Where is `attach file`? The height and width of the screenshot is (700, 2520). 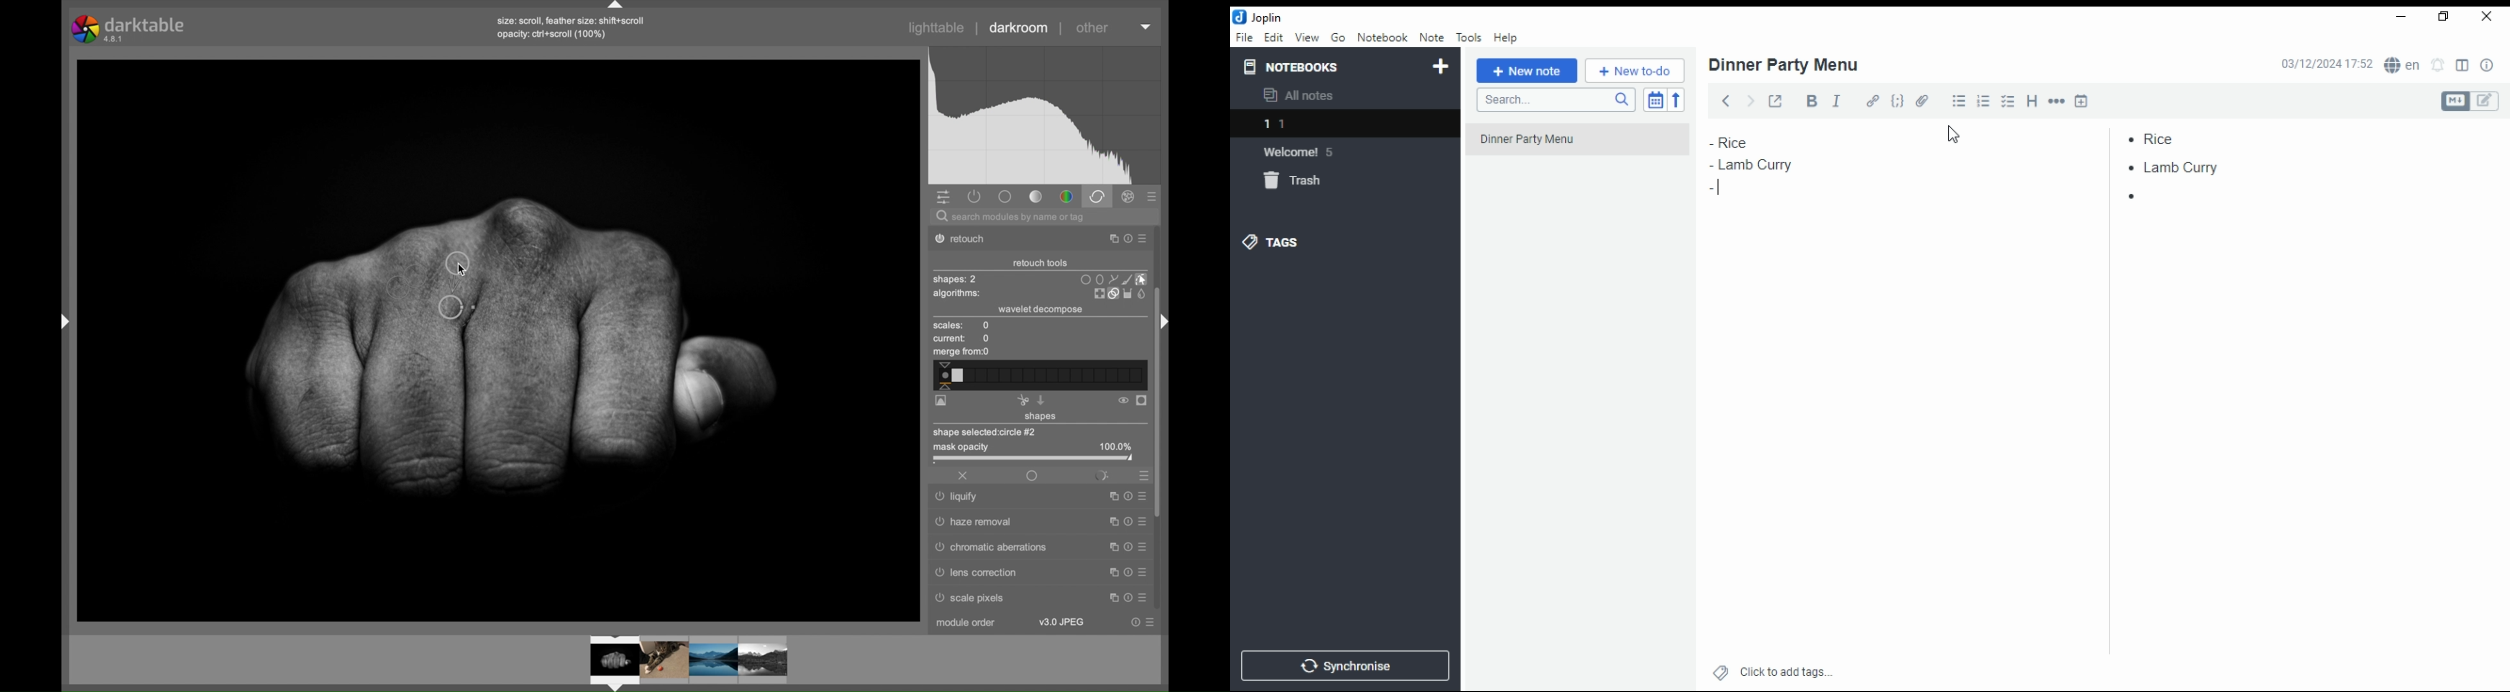 attach file is located at coordinates (1926, 100).